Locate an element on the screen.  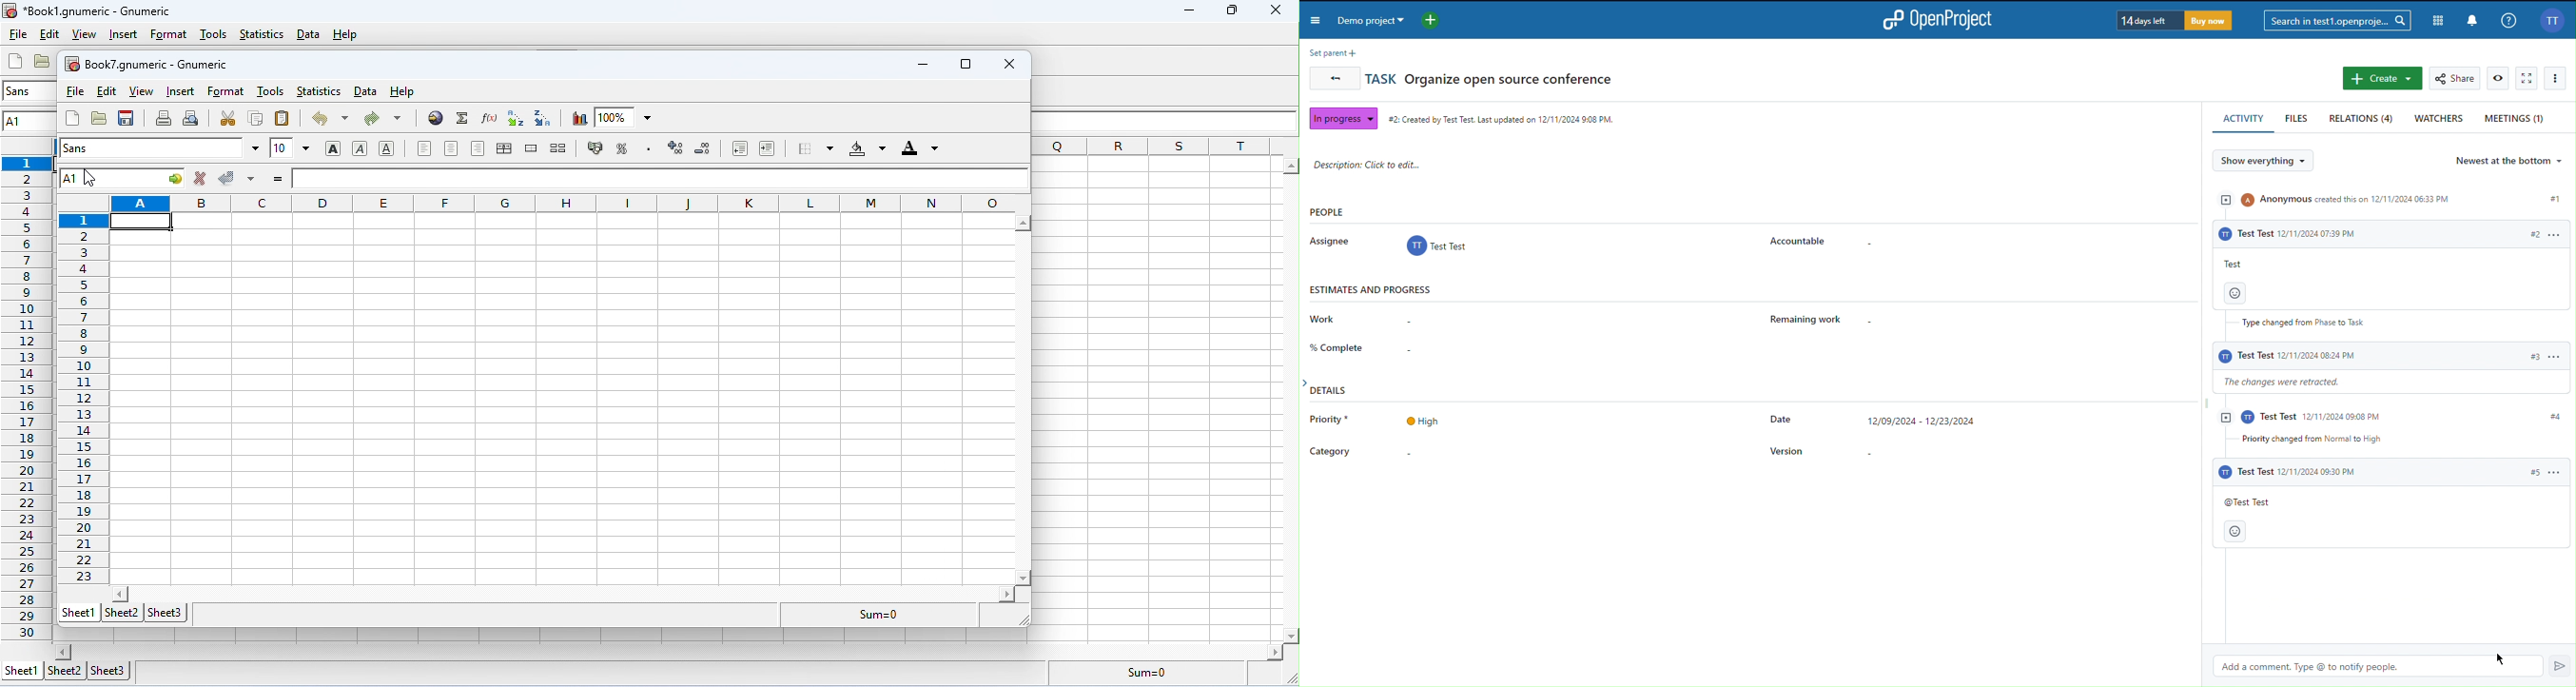
open is located at coordinates (44, 61).